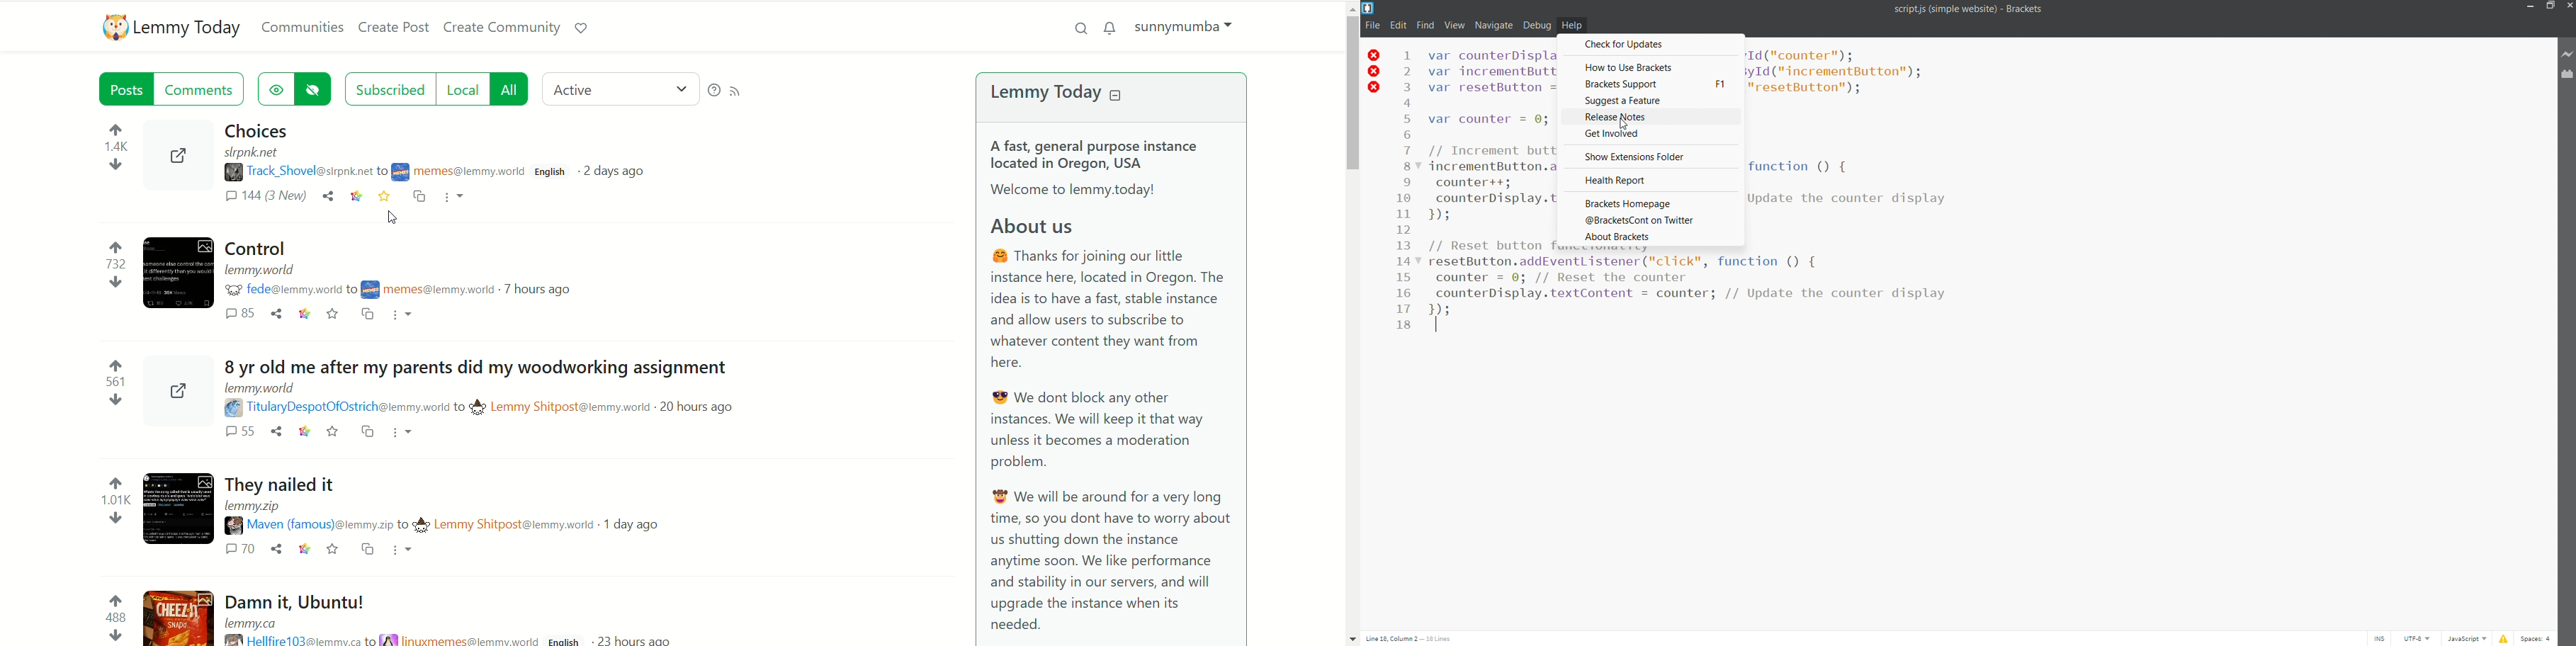 Image resolution: width=2576 pixels, height=672 pixels. What do you see at coordinates (334, 314) in the screenshot?
I see `Save` at bounding box center [334, 314].